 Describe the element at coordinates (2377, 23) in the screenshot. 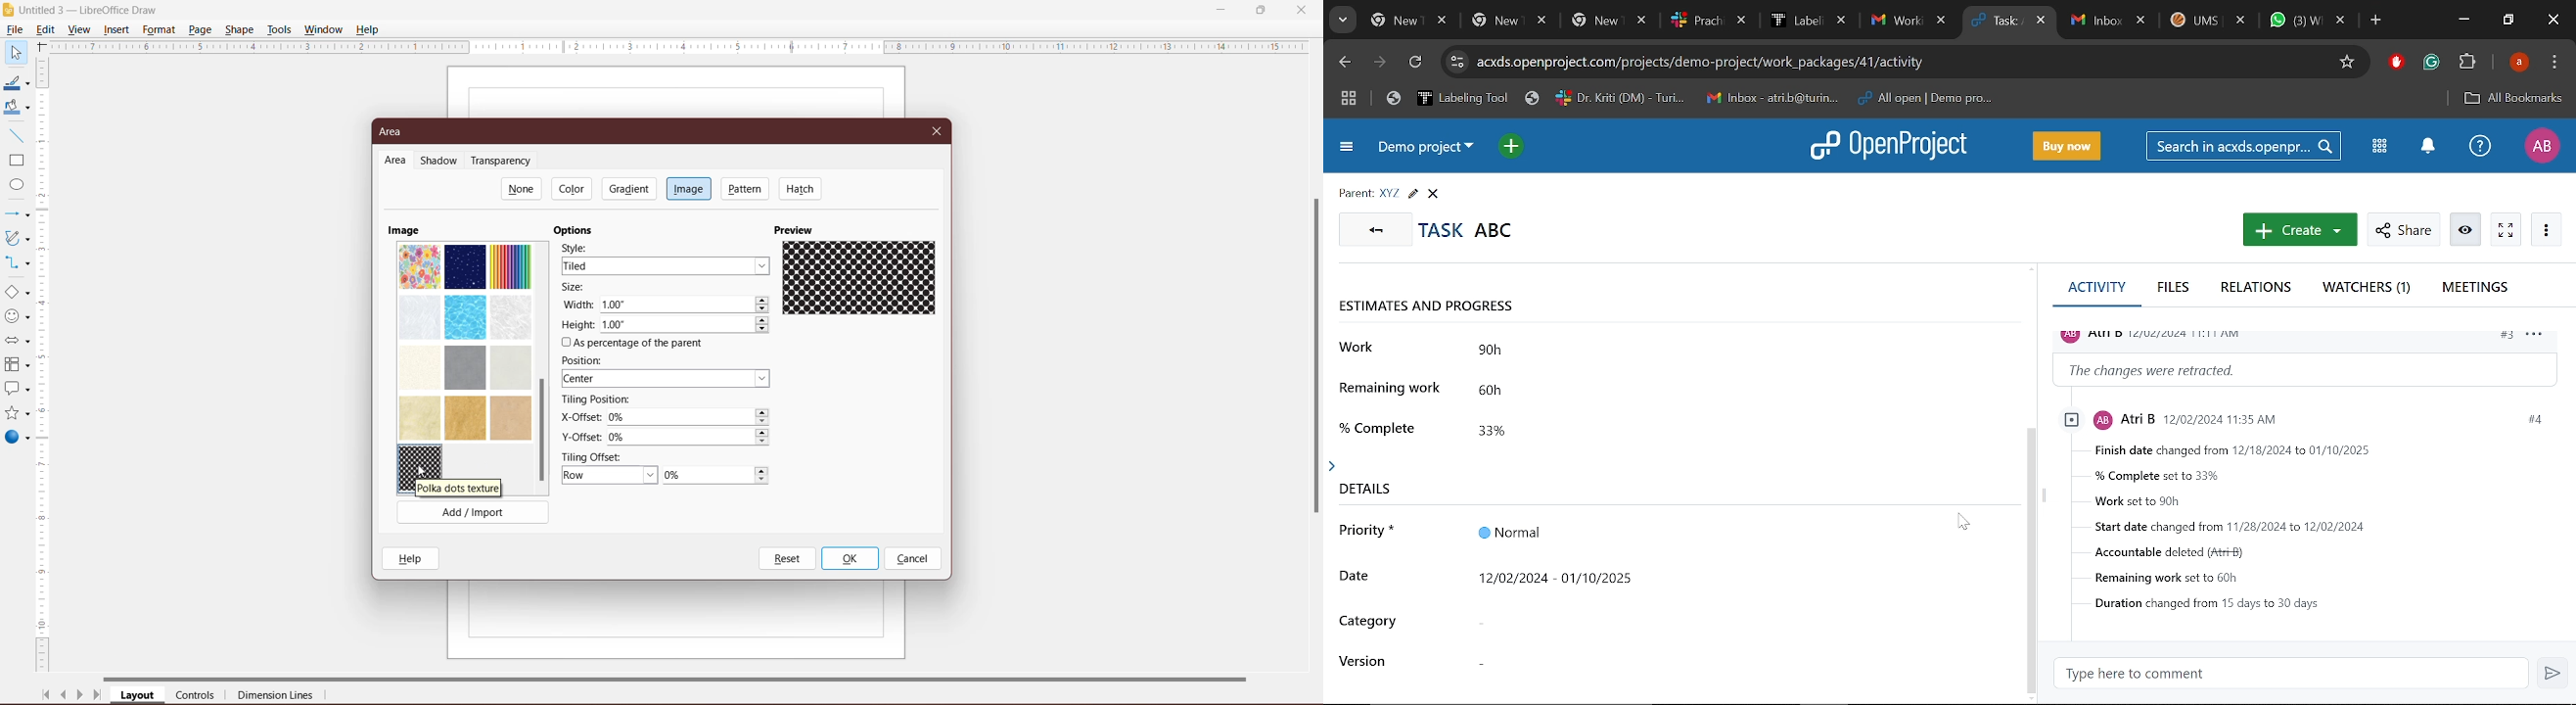

I see `Add new tab` at that location.